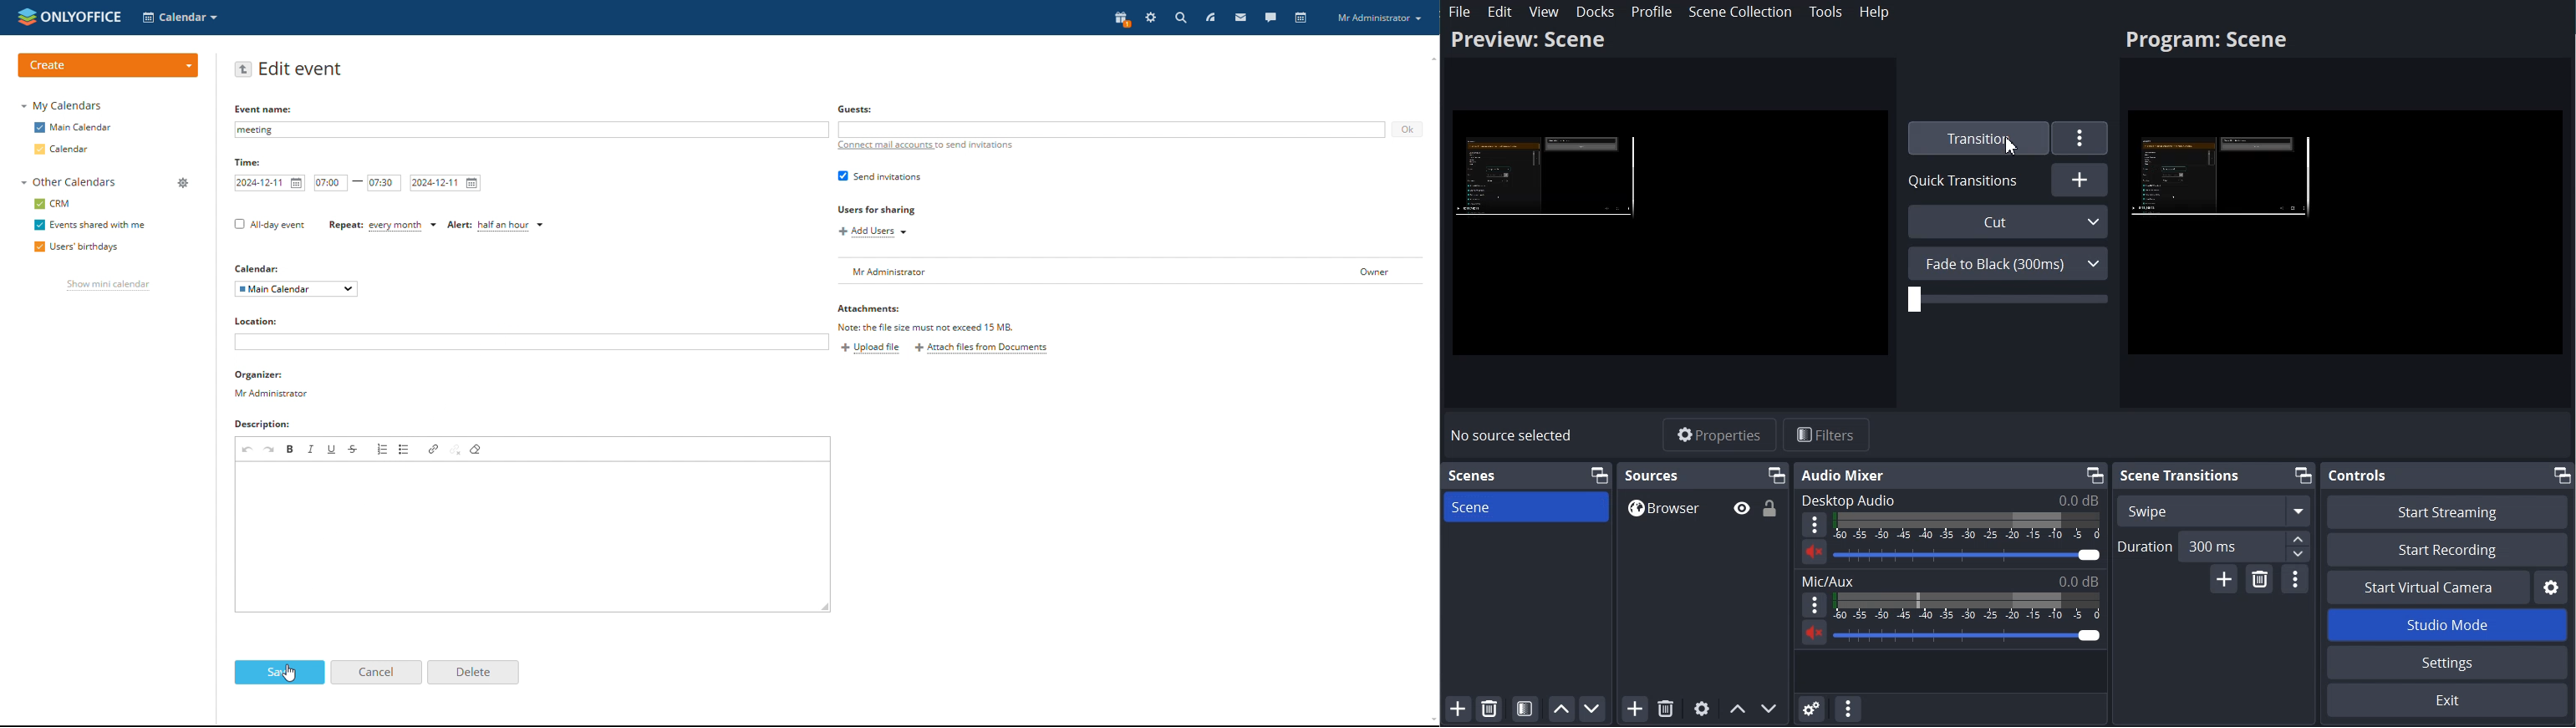  I want to click on Scene Transition, so click(2179, 475).